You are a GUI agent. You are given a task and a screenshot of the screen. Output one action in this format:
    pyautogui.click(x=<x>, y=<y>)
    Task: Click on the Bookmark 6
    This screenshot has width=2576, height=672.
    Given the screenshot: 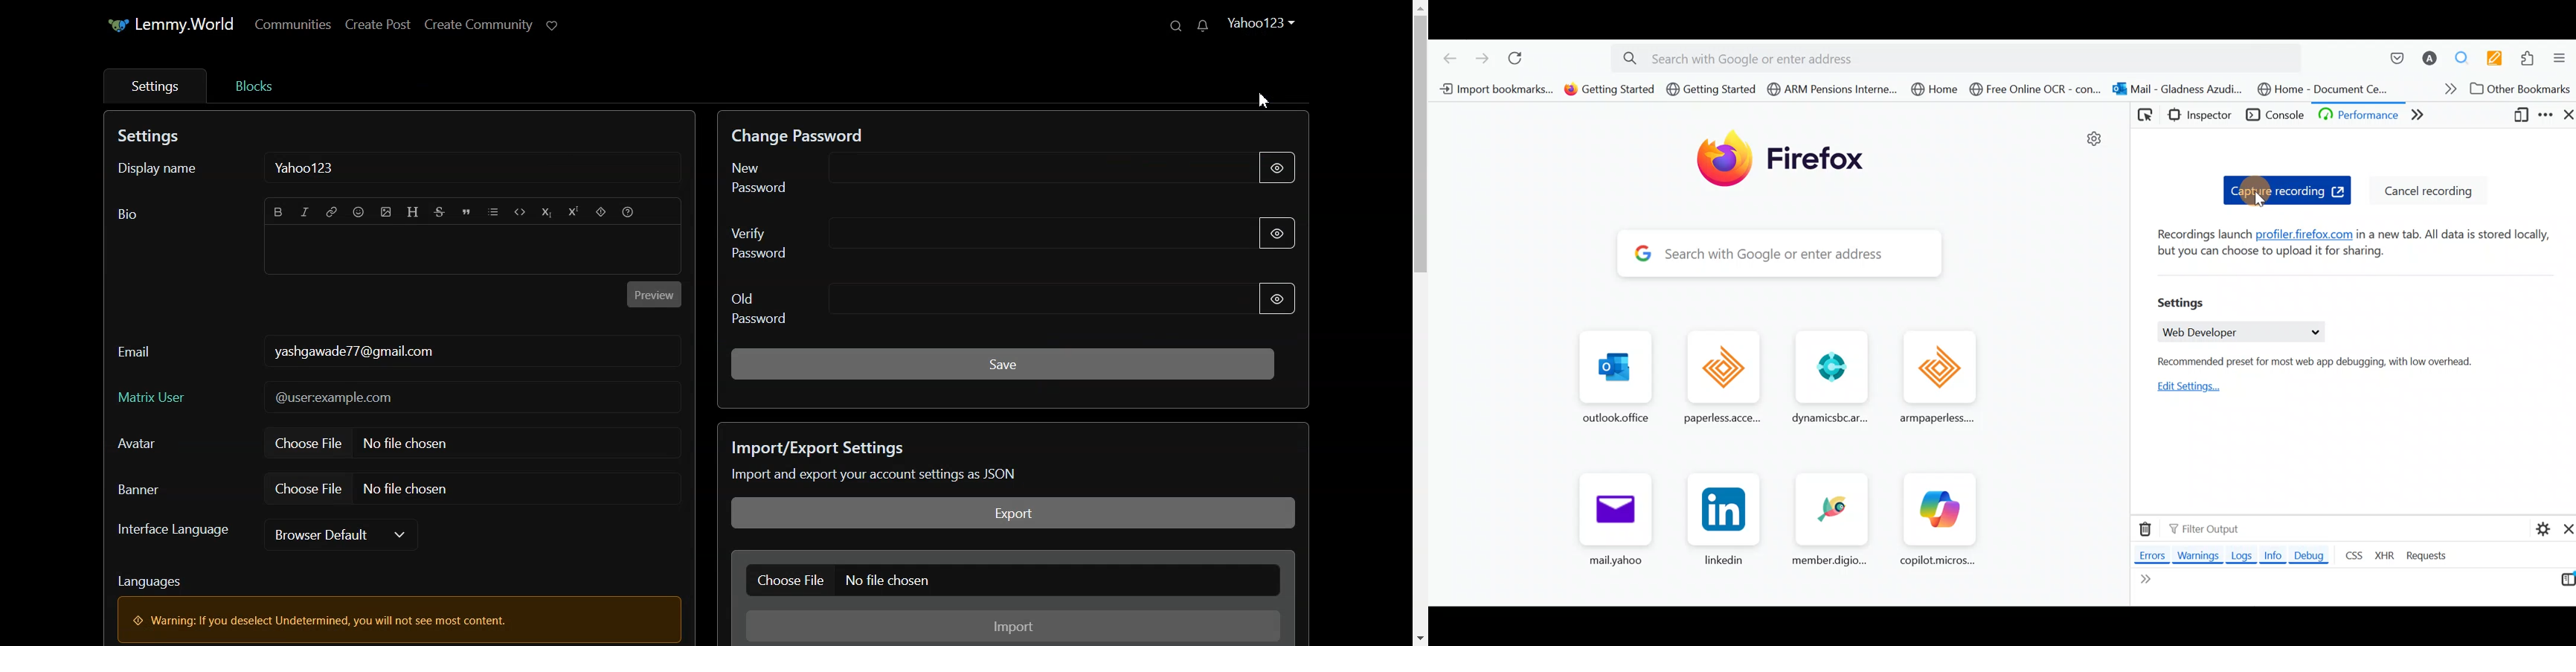 What is the action you would take?
    pyautogui.click(x=2036, y=92)
    